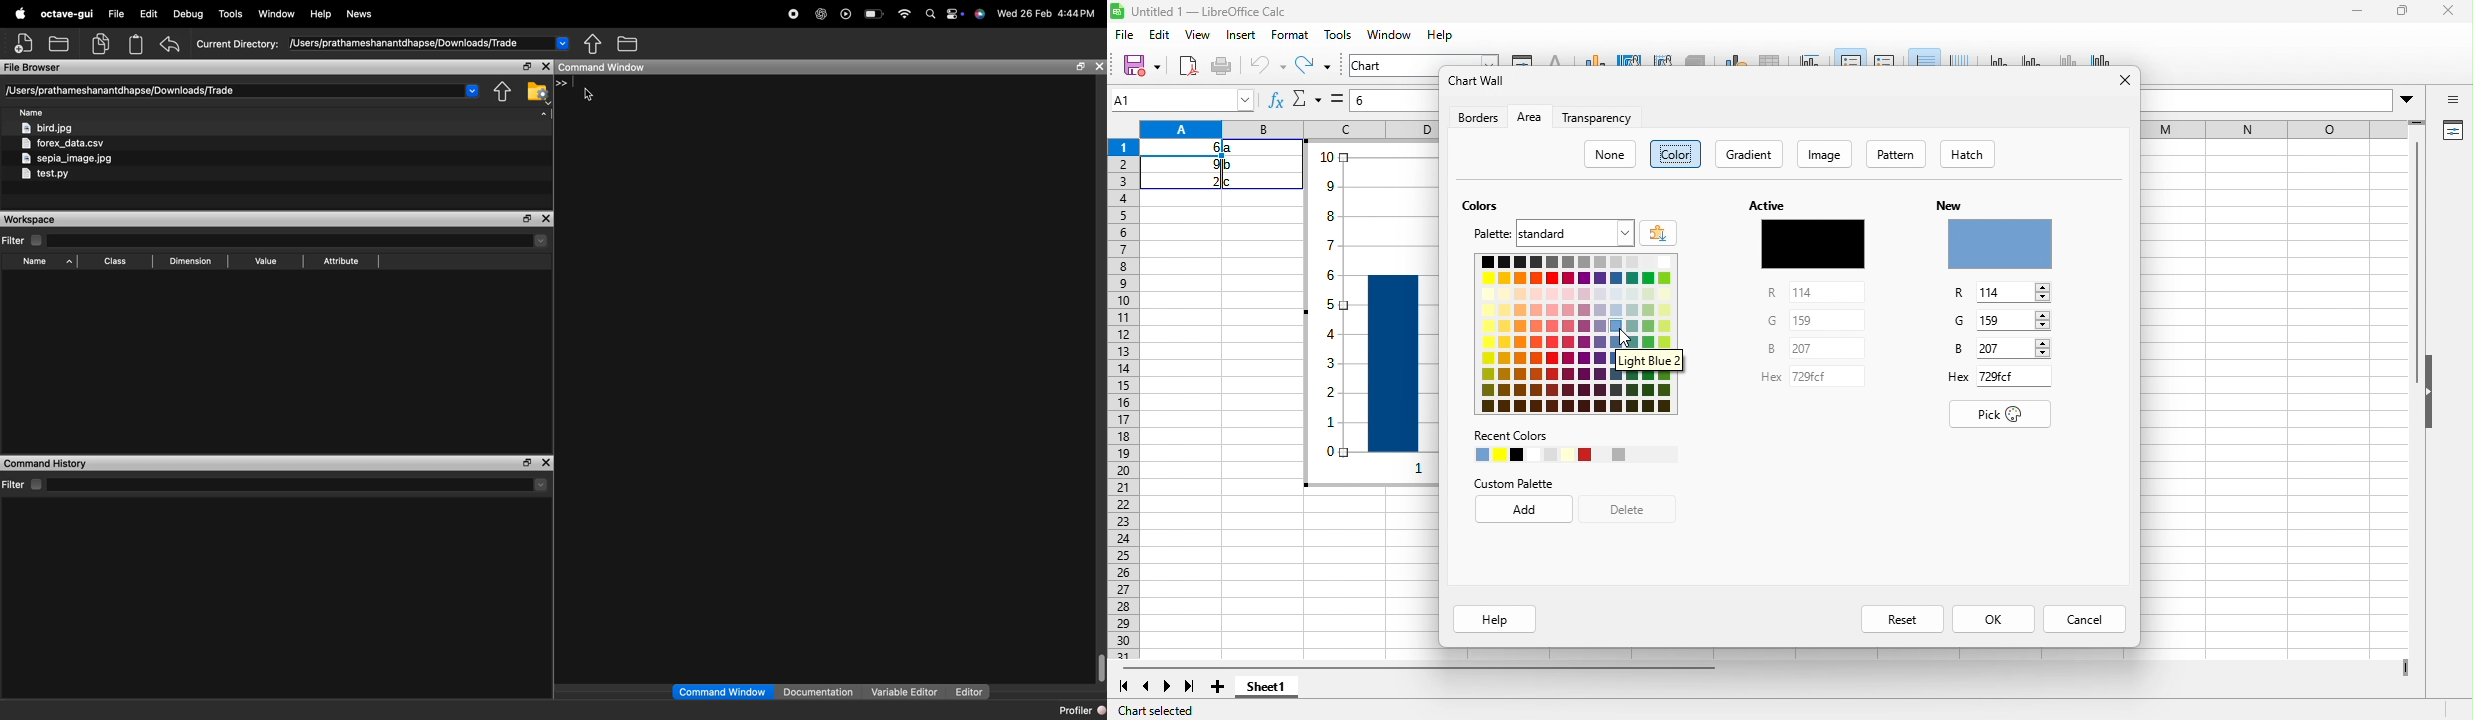  What do you see at coordinates (1991, 618) in the screenshot?
I see `ok` at bounding box center [1991, 618].